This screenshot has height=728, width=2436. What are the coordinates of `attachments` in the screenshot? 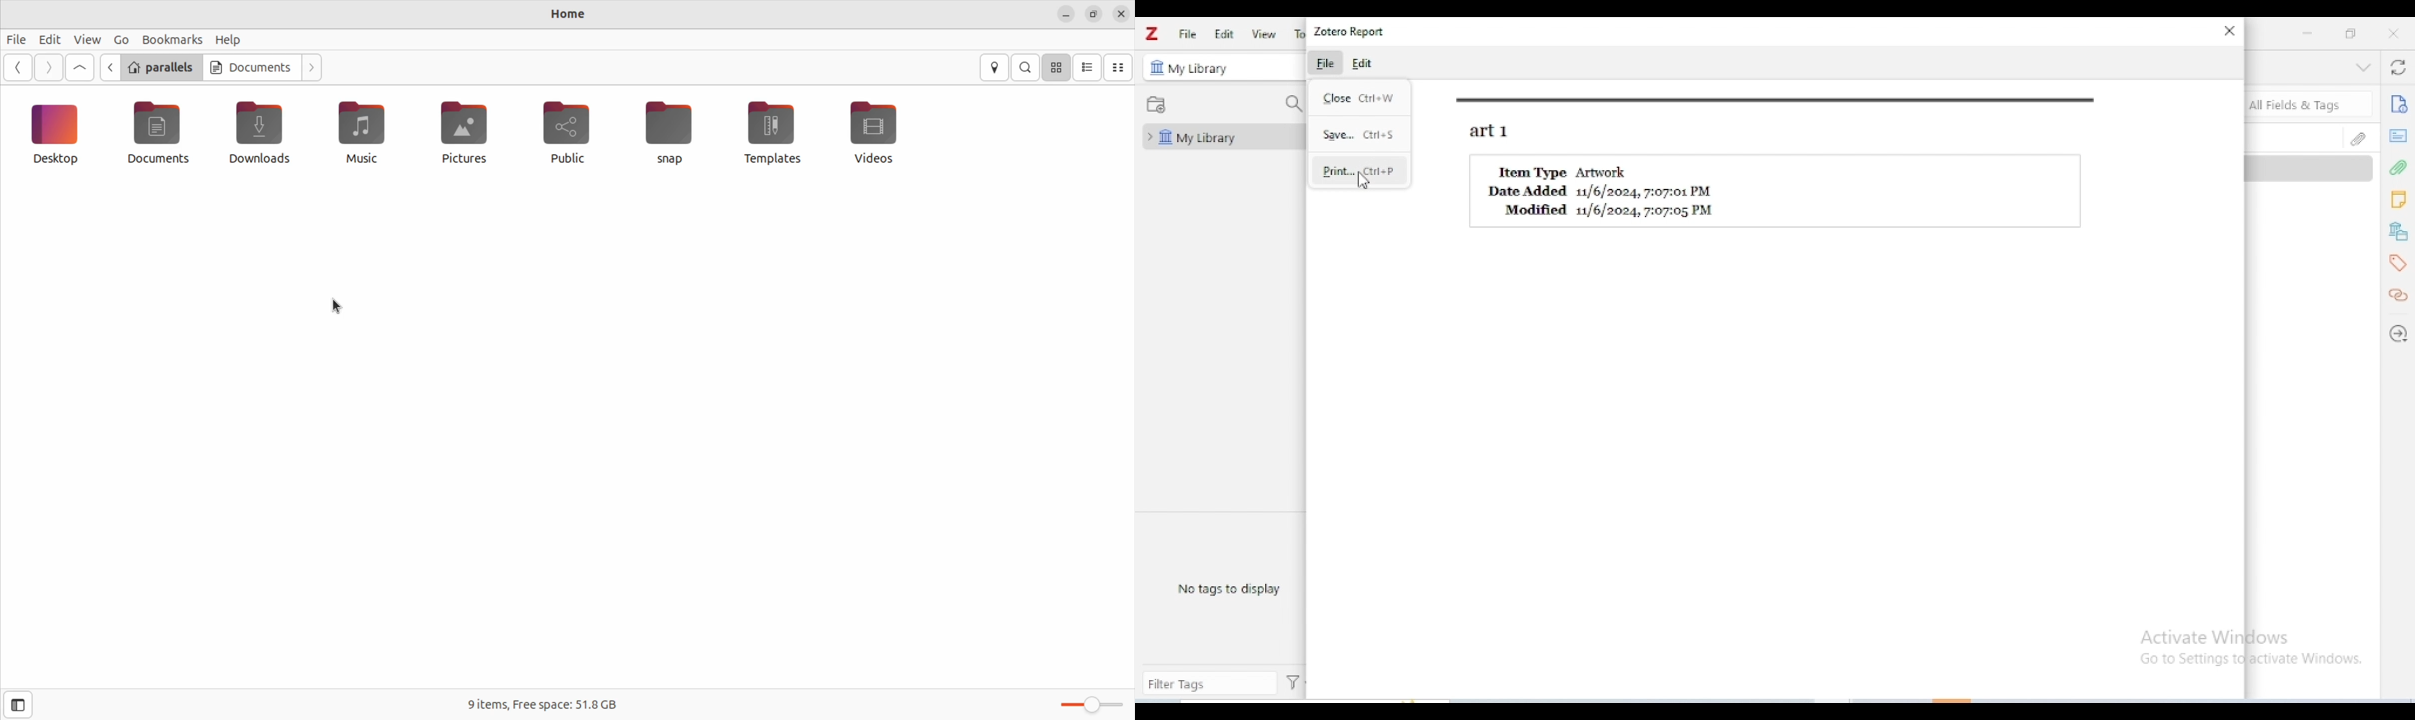 It's located at (2399, 169).